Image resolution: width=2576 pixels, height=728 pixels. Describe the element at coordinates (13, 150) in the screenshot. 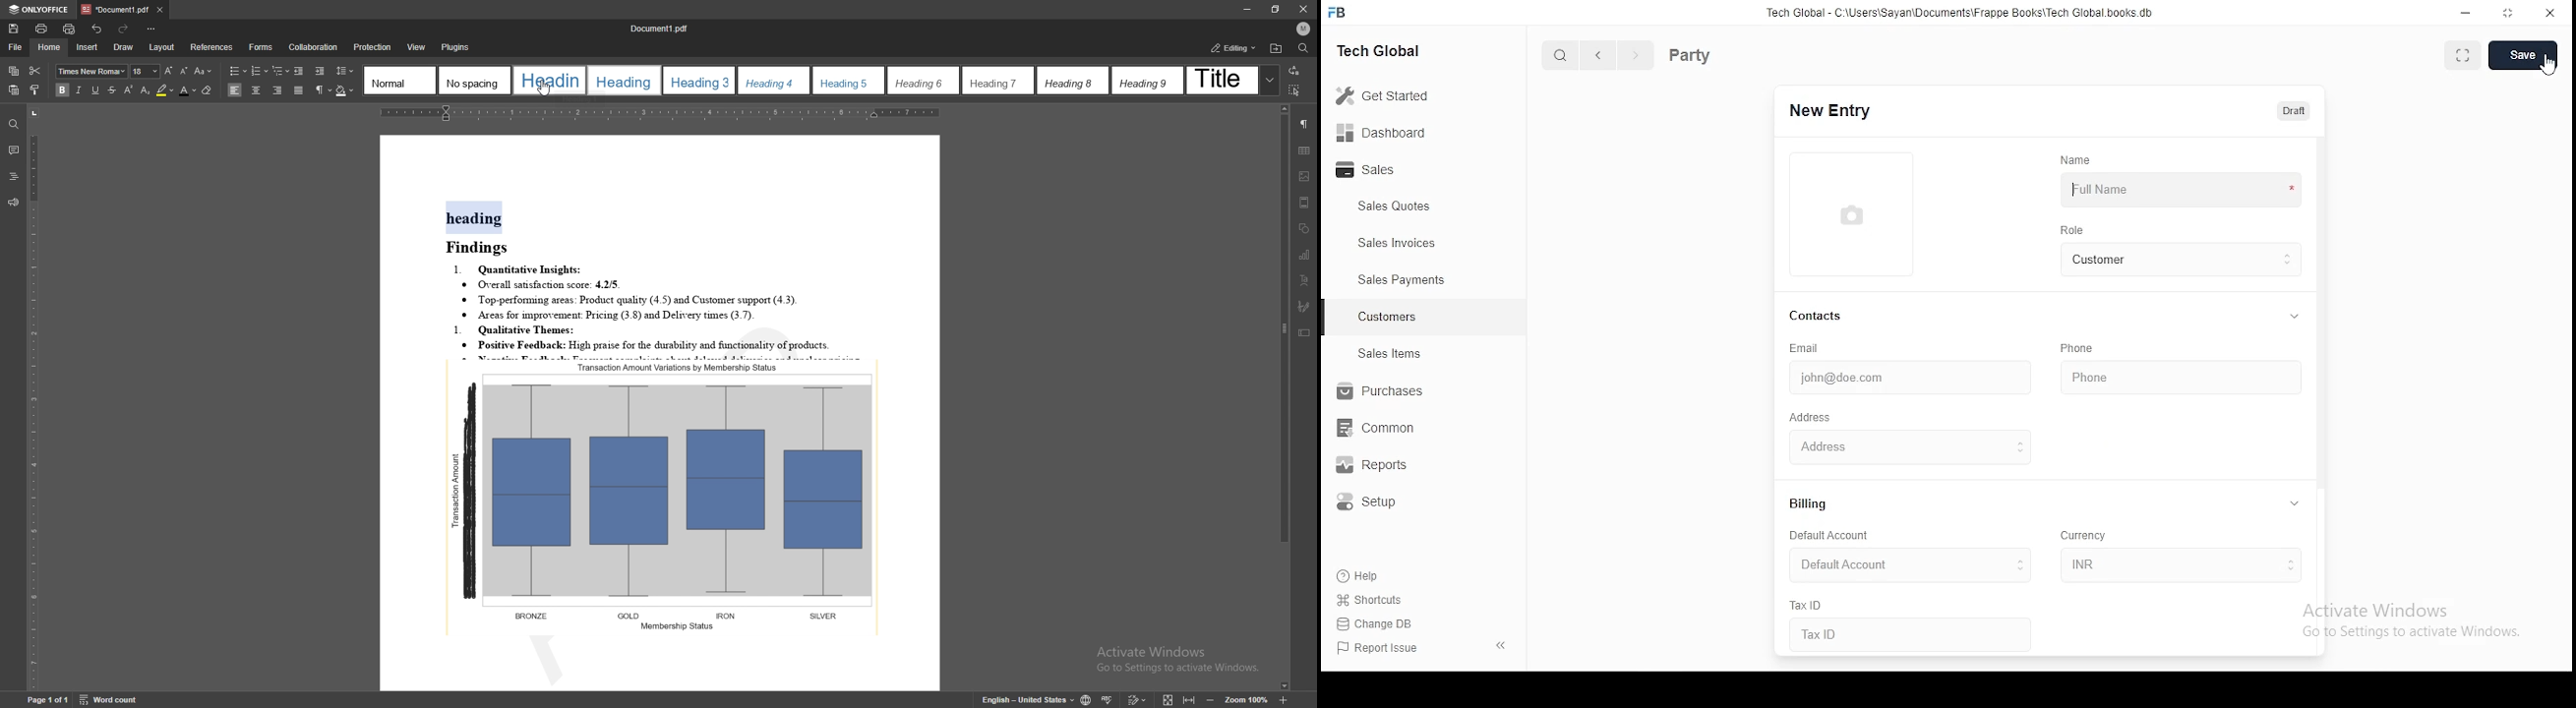

I see `comment` at that location.